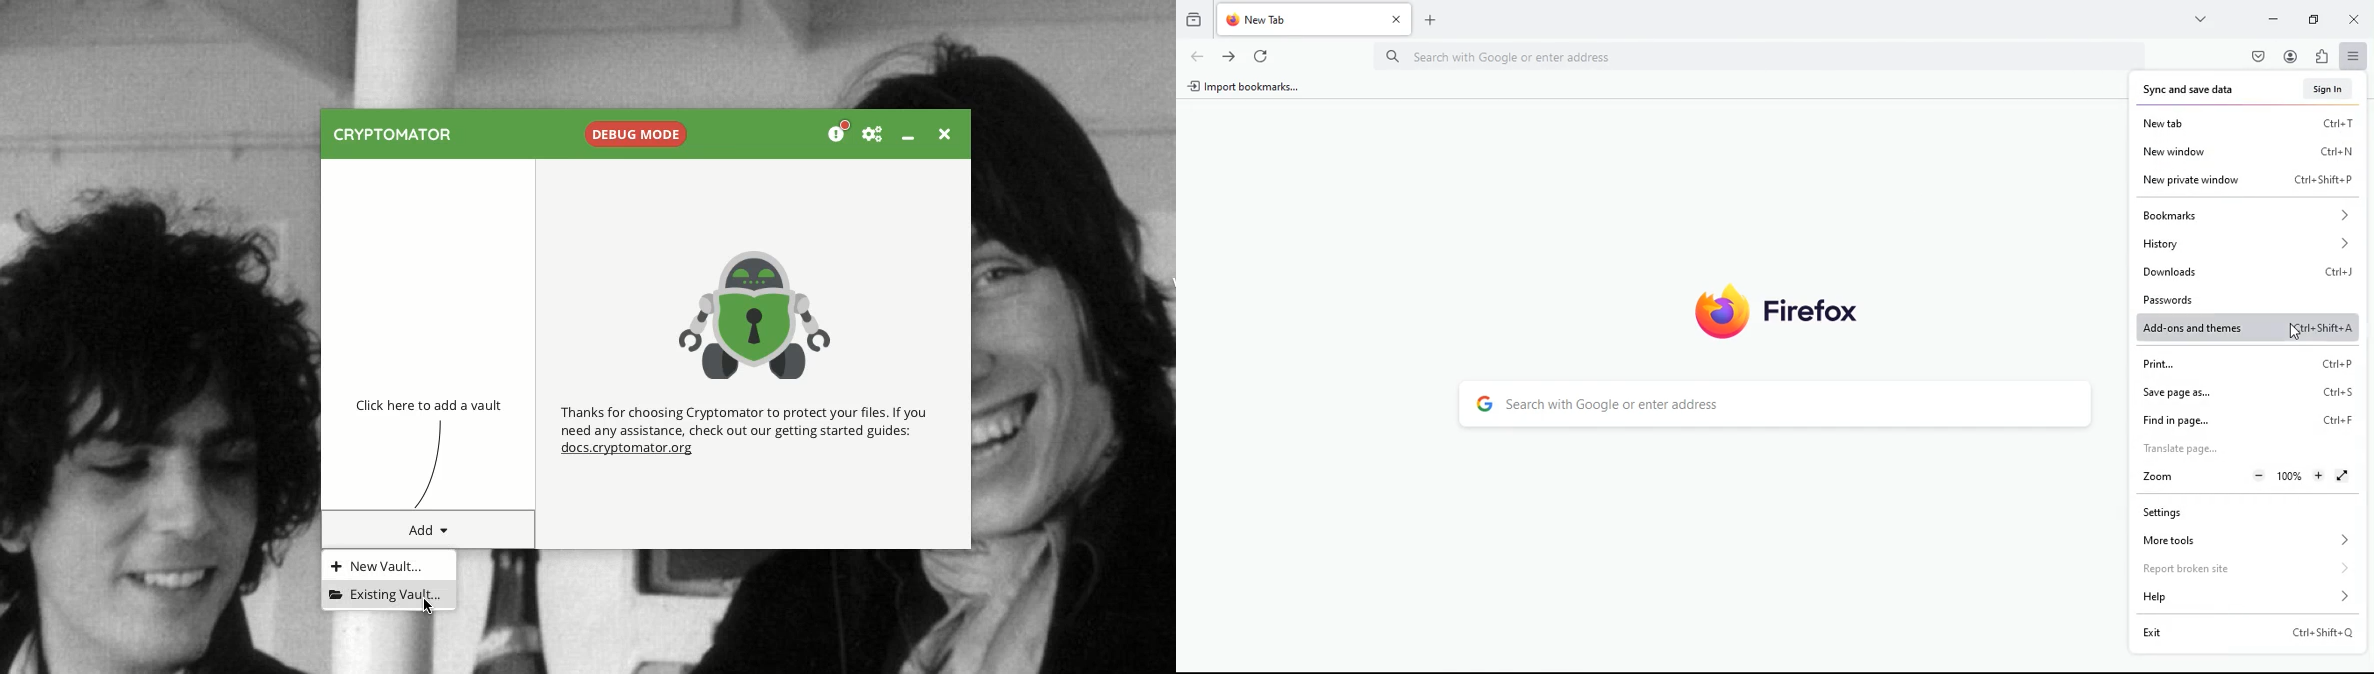 This screenshot has width=2380, height=700. I want to click on exit, so click(2247, 632).